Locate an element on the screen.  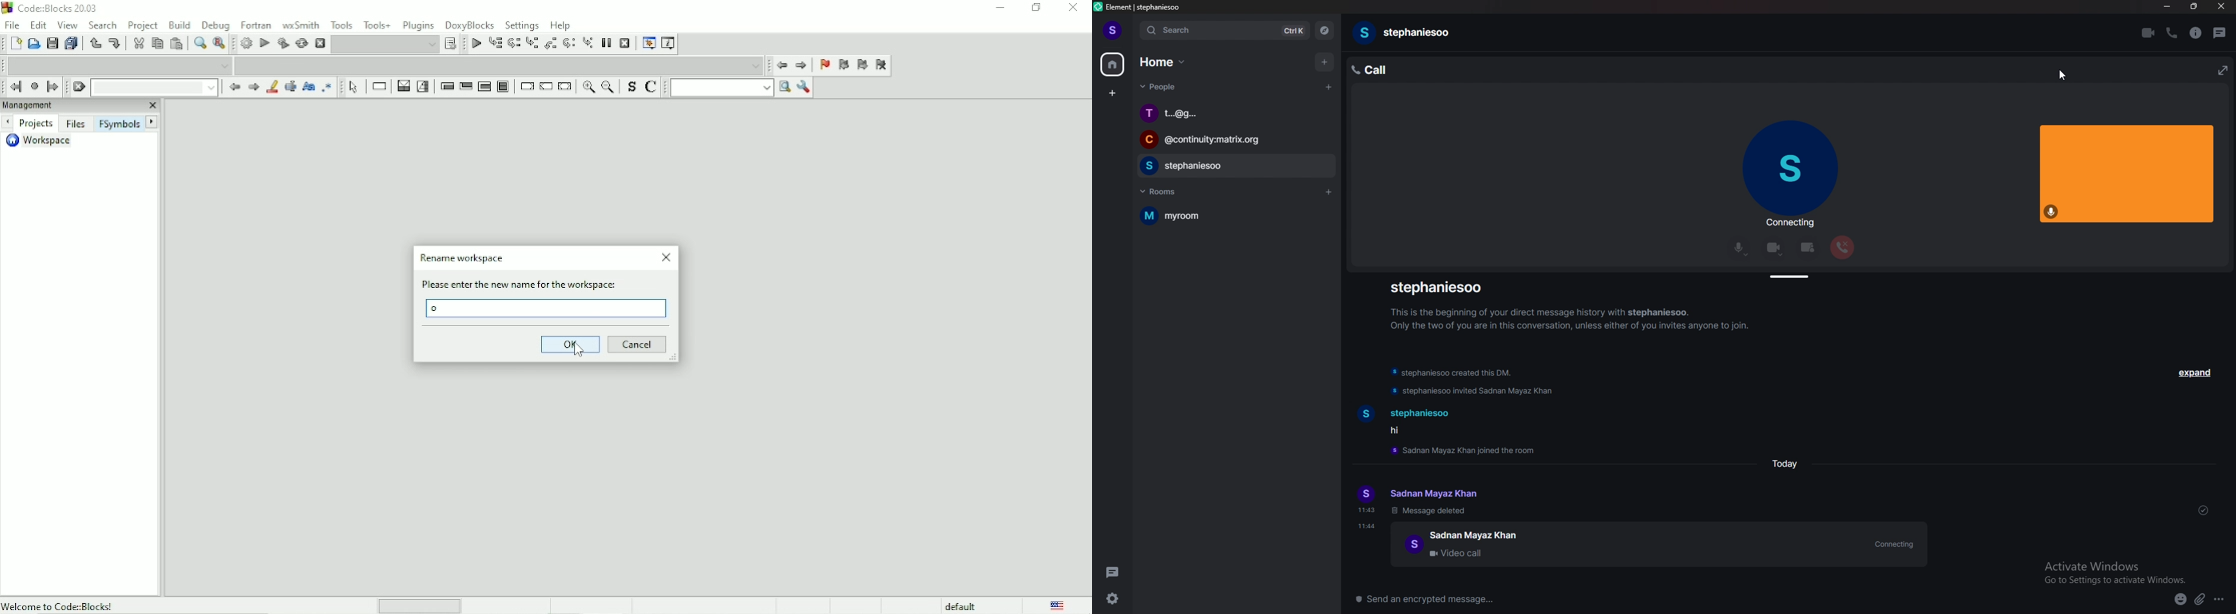
Find is located at coordinates (198, 44).